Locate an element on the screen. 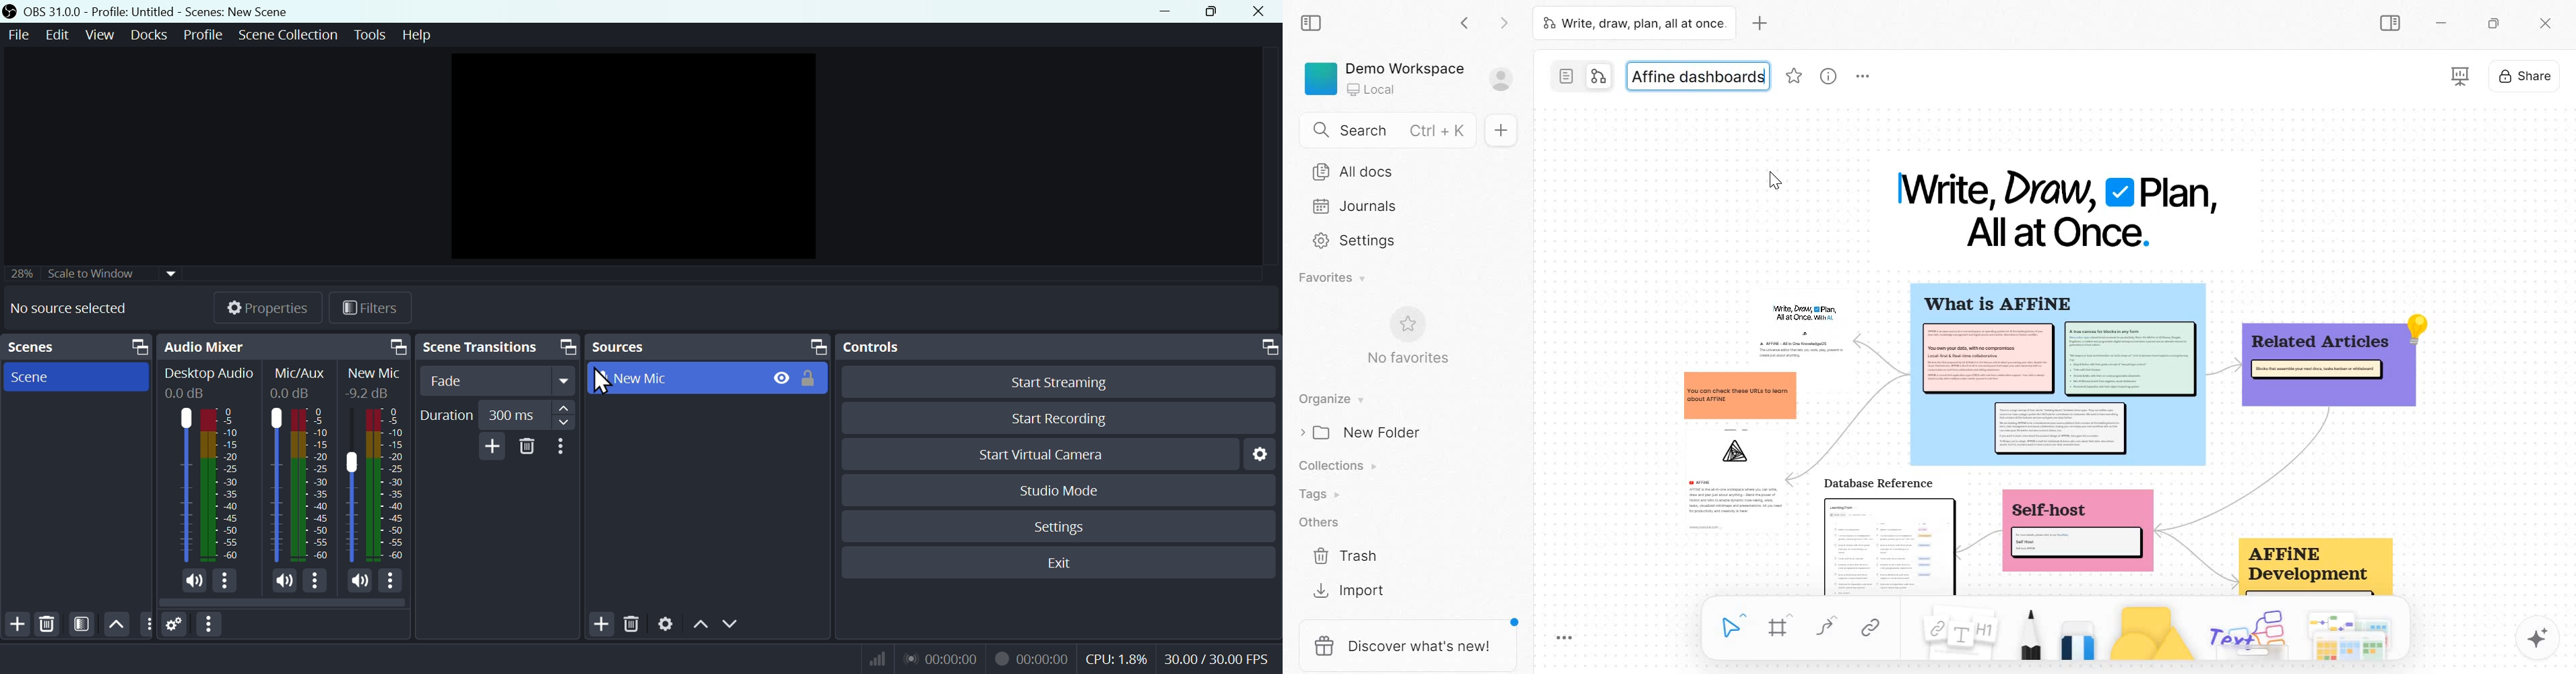  25% scale to window is located at coordinates (88, 275).